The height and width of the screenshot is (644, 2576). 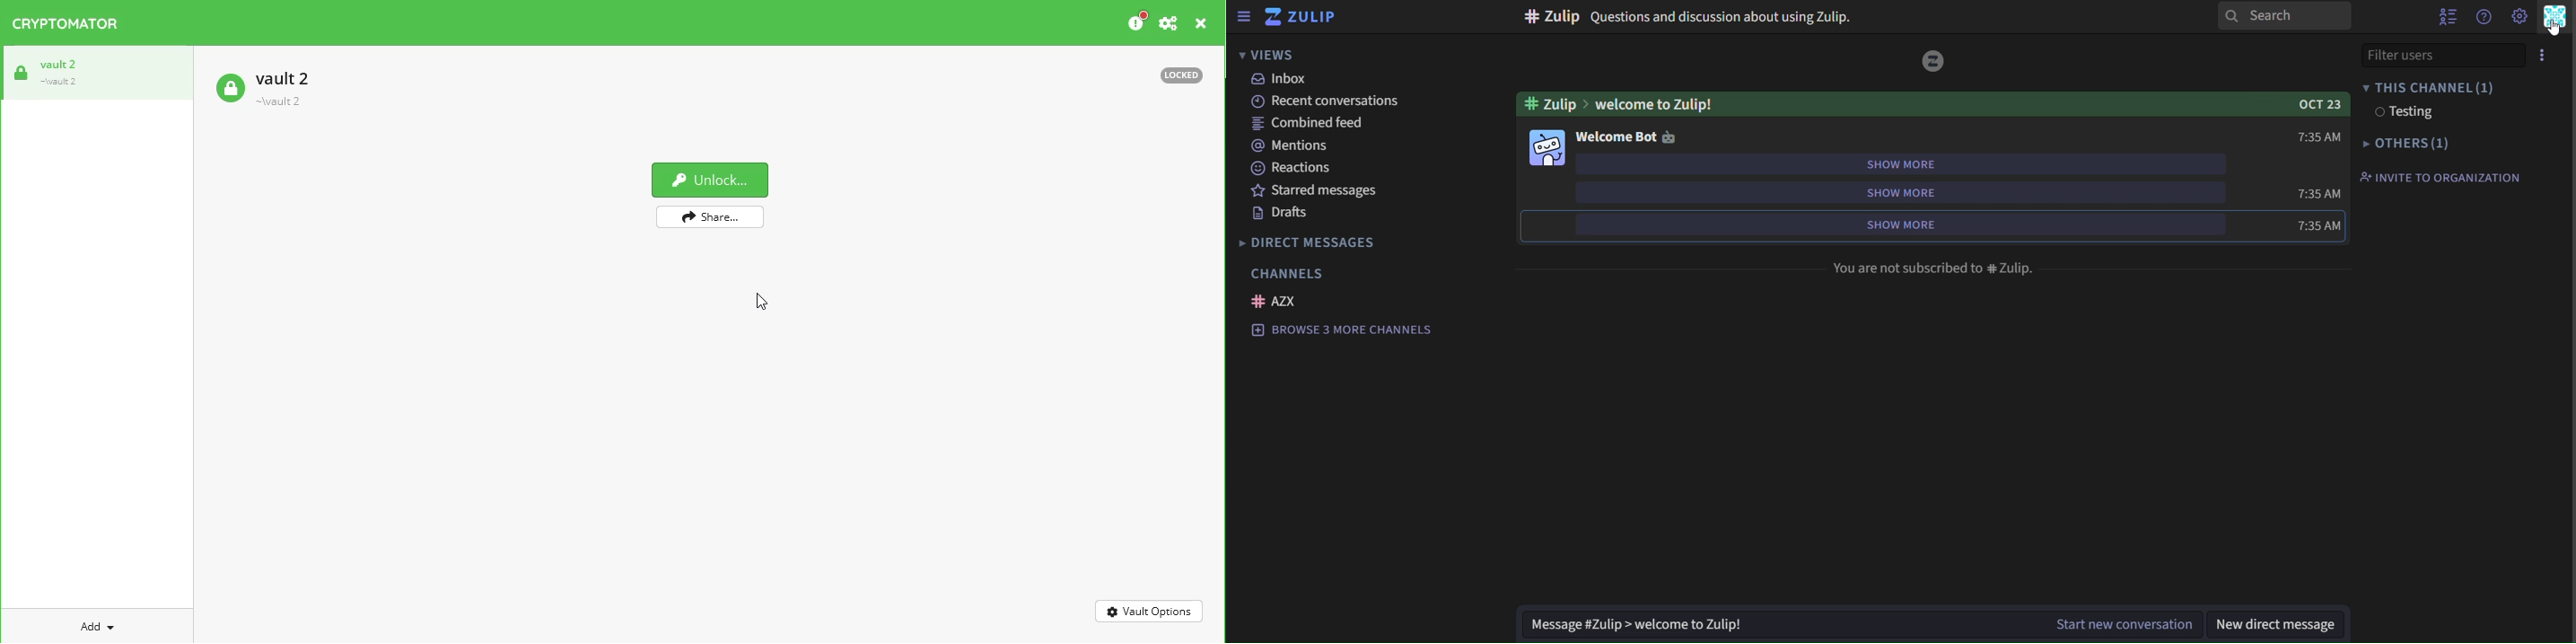 What do you see at coordinates (1901, 163) in the screenshot?
I see `show more` at bounding box center [1901, 163].